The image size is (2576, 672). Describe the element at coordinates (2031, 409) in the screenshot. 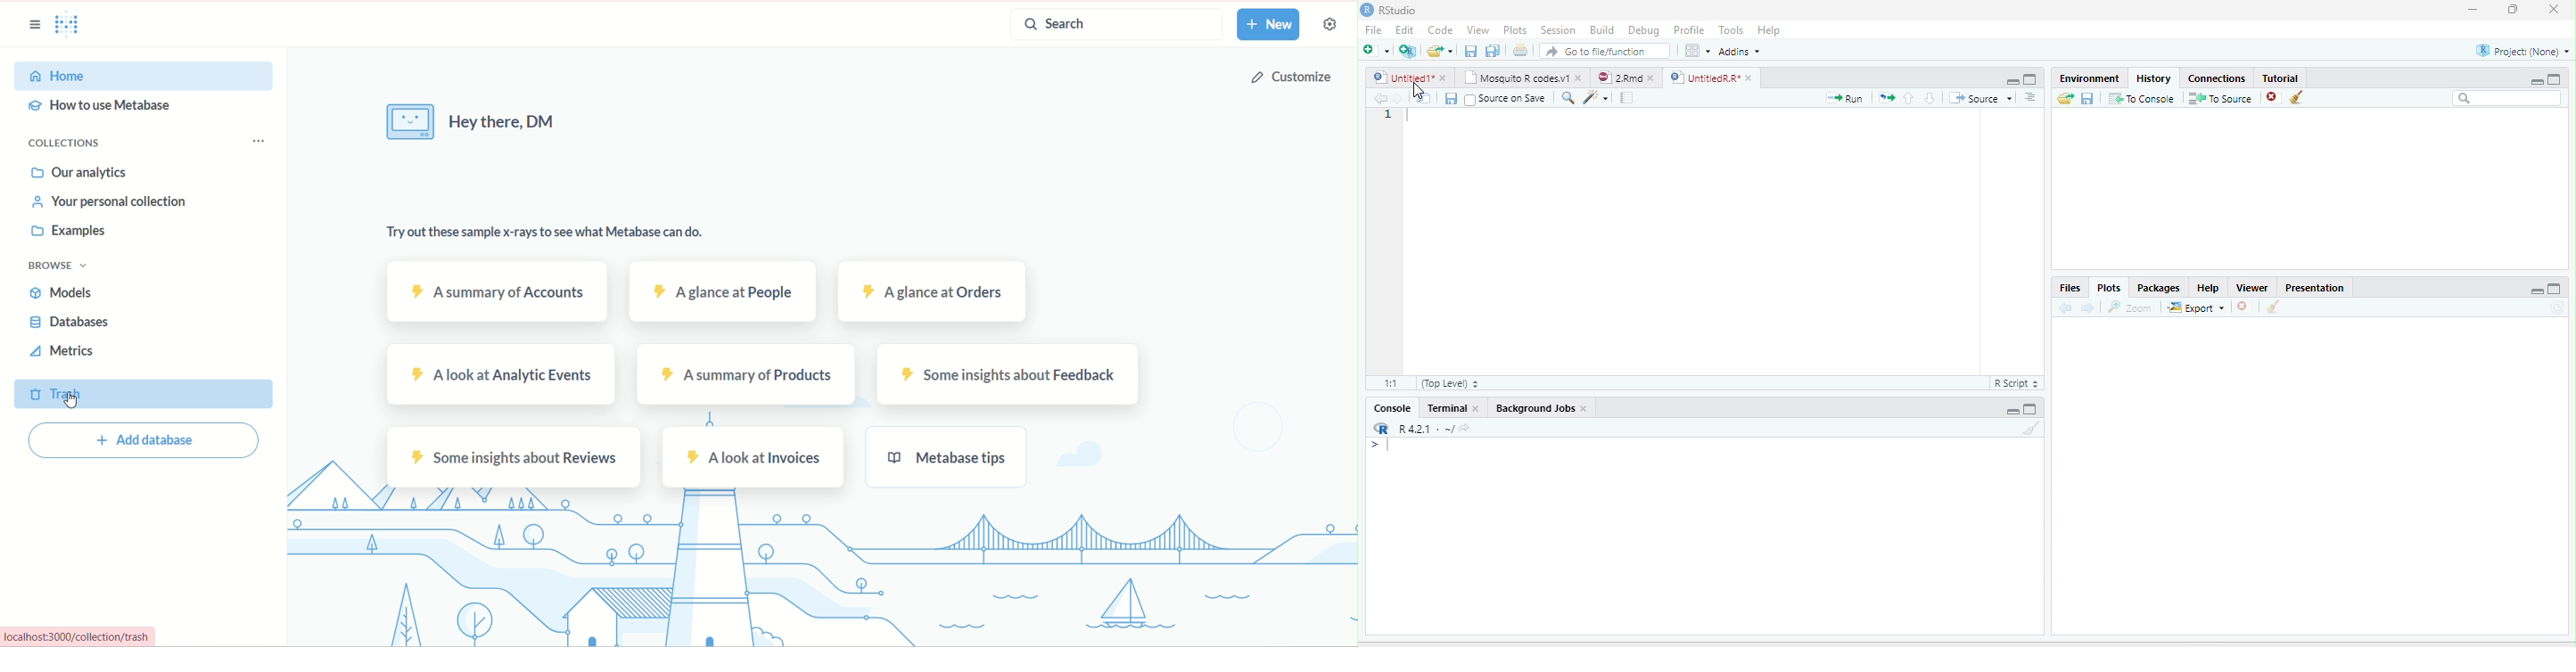

I see `Maximize` at that location.